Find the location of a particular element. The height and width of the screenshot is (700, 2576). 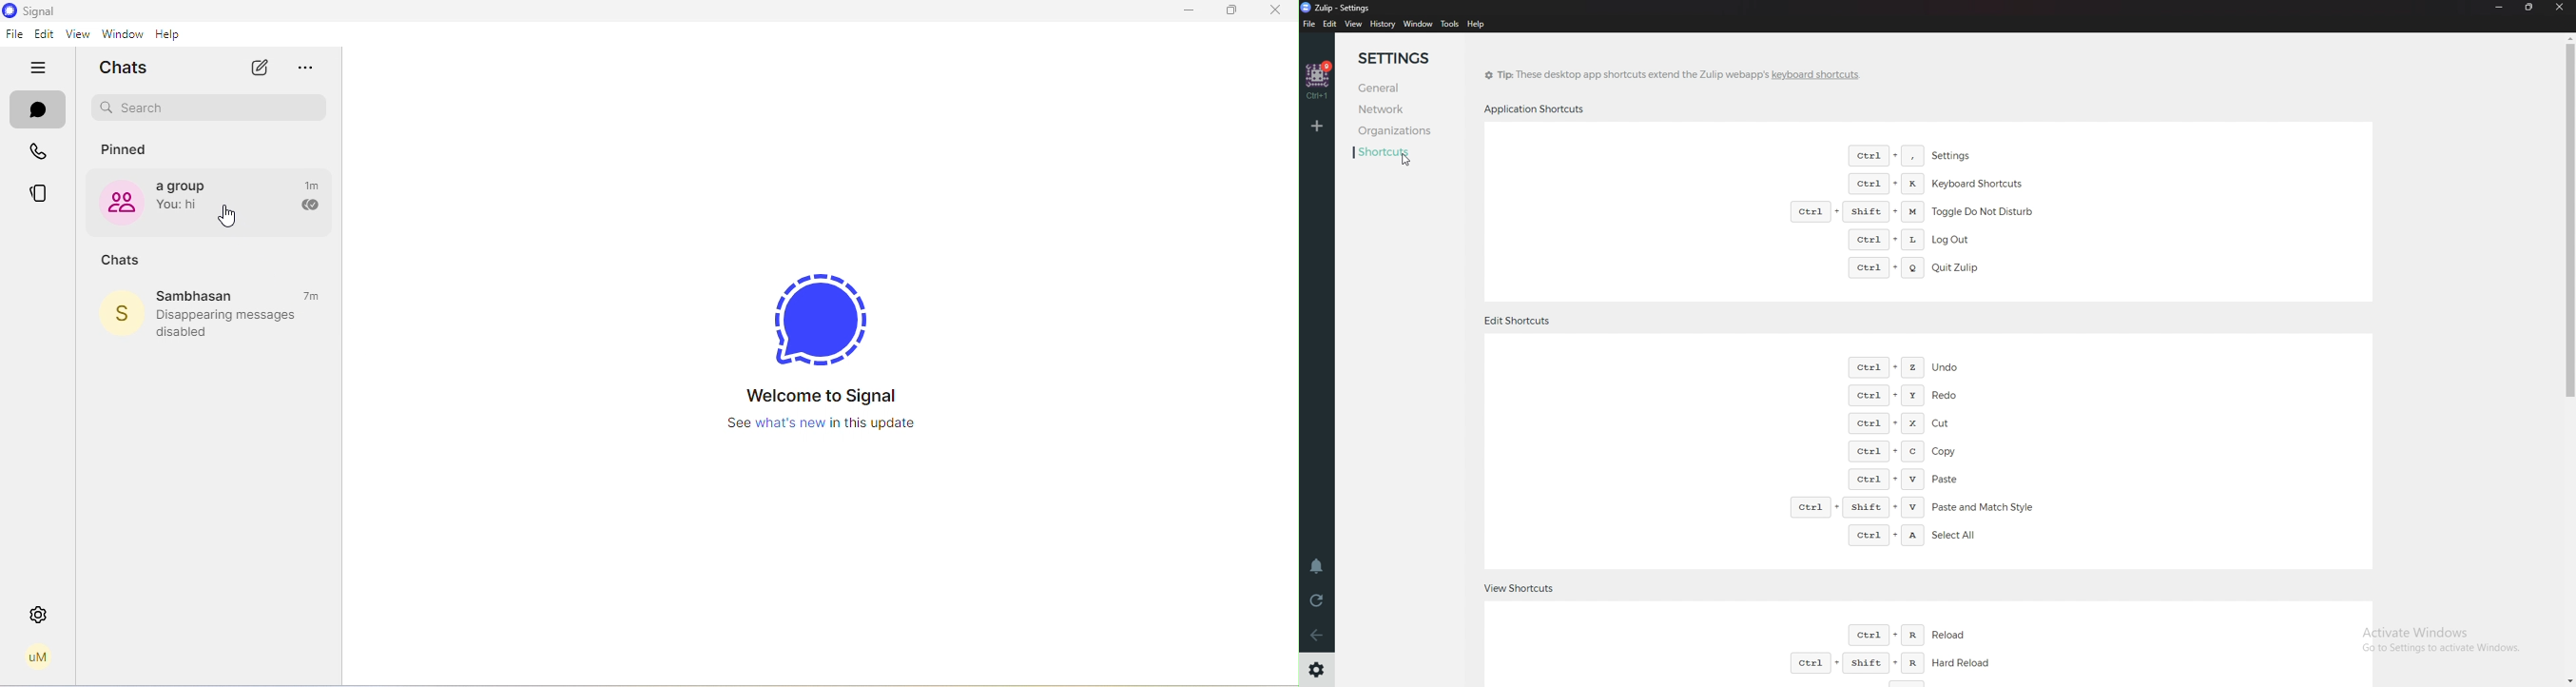

Settings is located at coordinates (1912, 158).